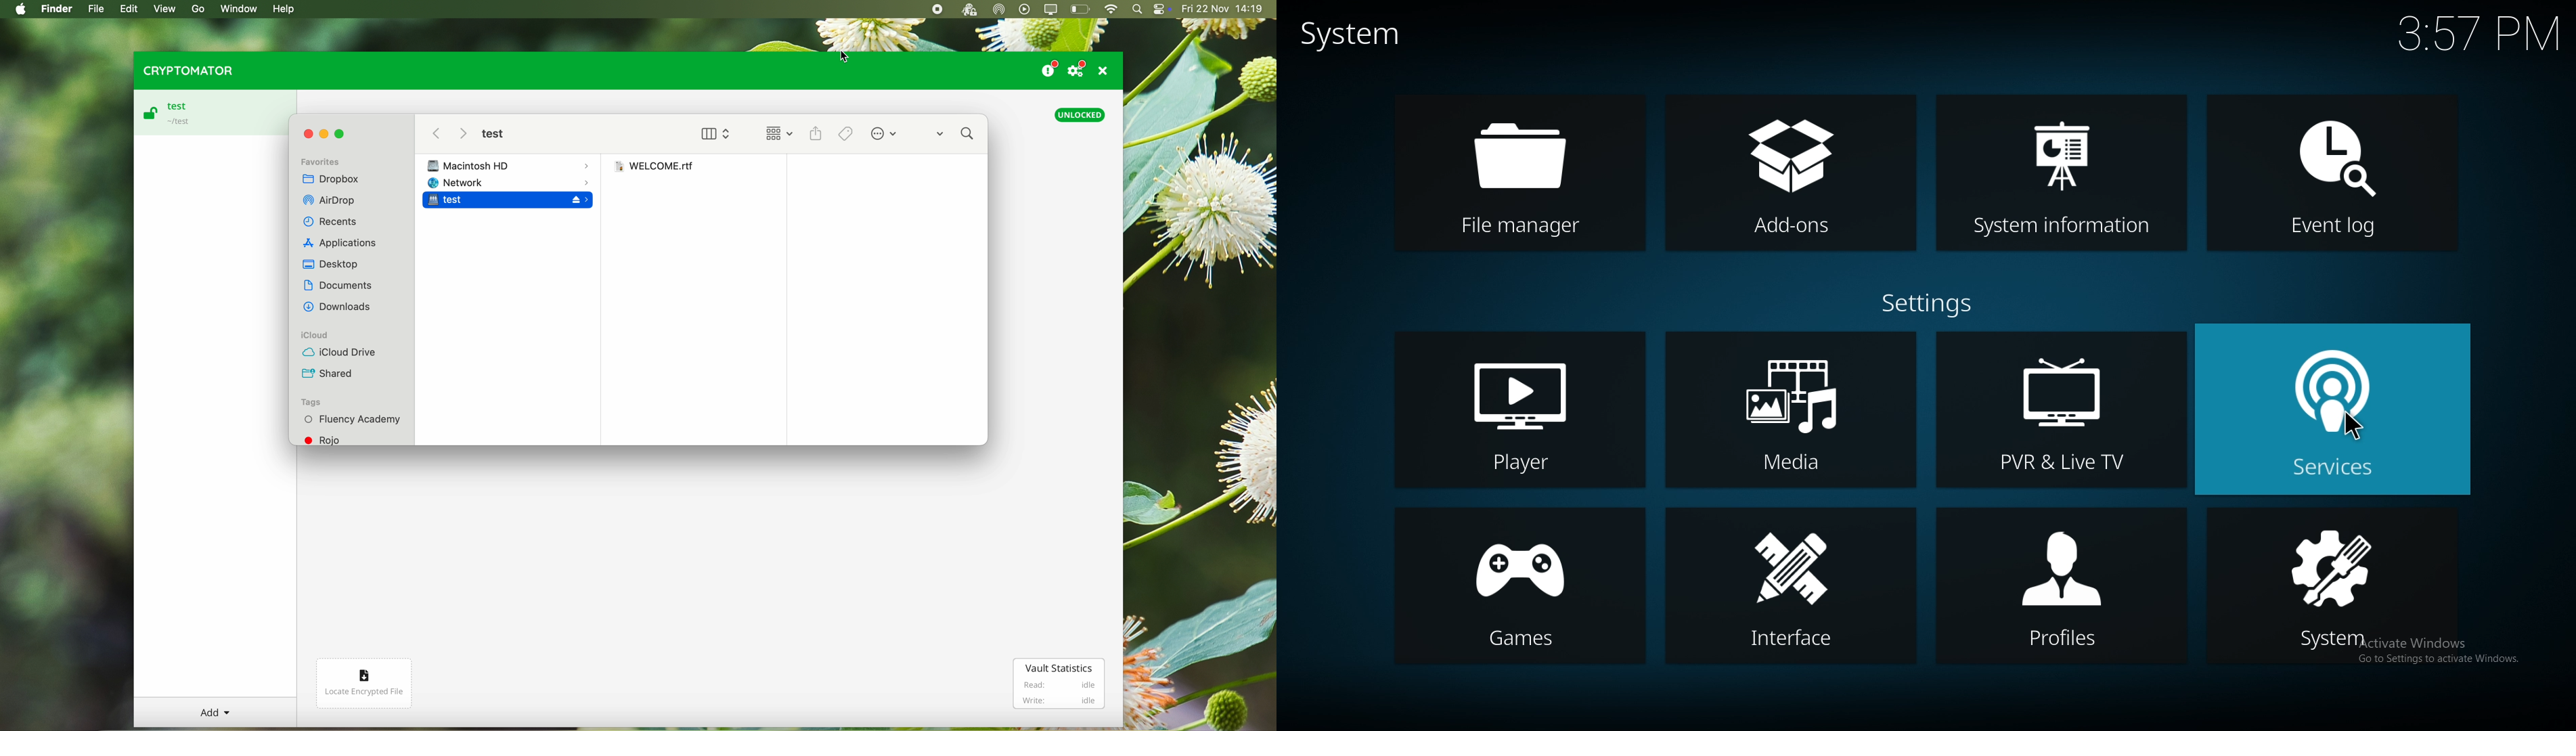 This screenshot has width=2576, height=756. What do you see at coordinates (847, 134) in the screenshot?
I see `tags` at bounding box center [847, 134].